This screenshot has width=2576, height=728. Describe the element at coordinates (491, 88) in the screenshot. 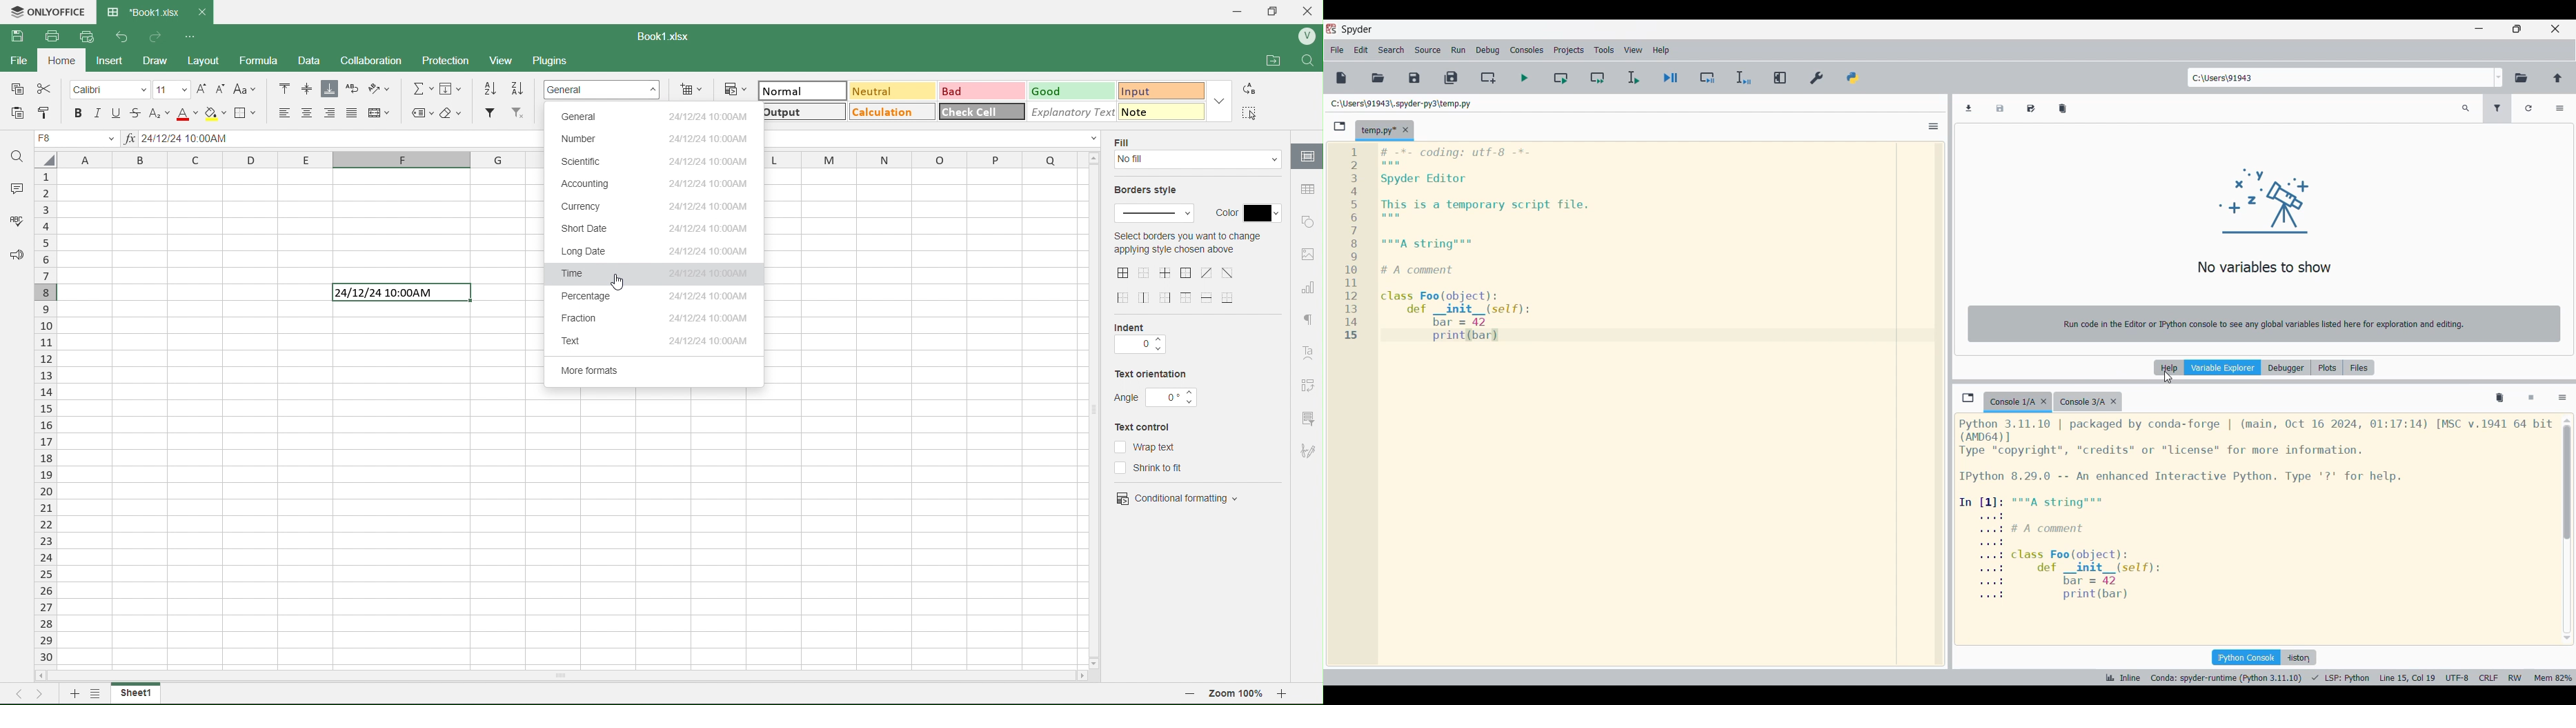

I see `Sort Ascending` at that location.